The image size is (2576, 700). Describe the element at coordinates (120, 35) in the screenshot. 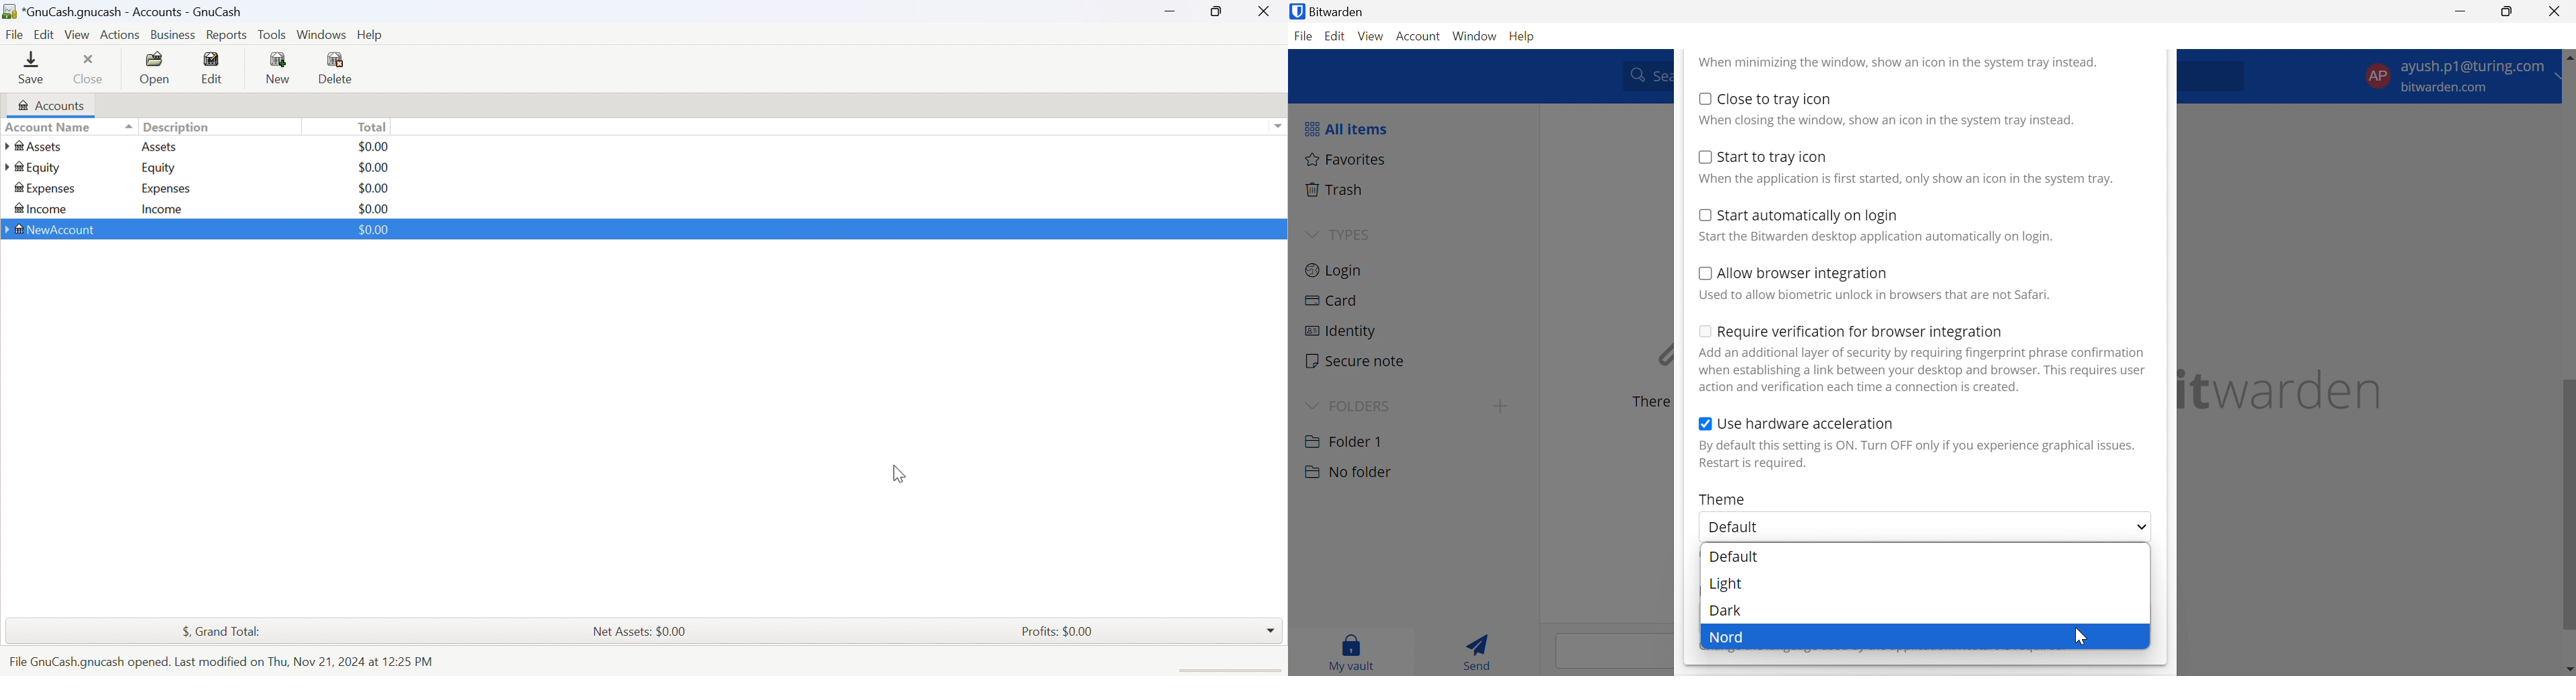

I see `Actions` at that location.